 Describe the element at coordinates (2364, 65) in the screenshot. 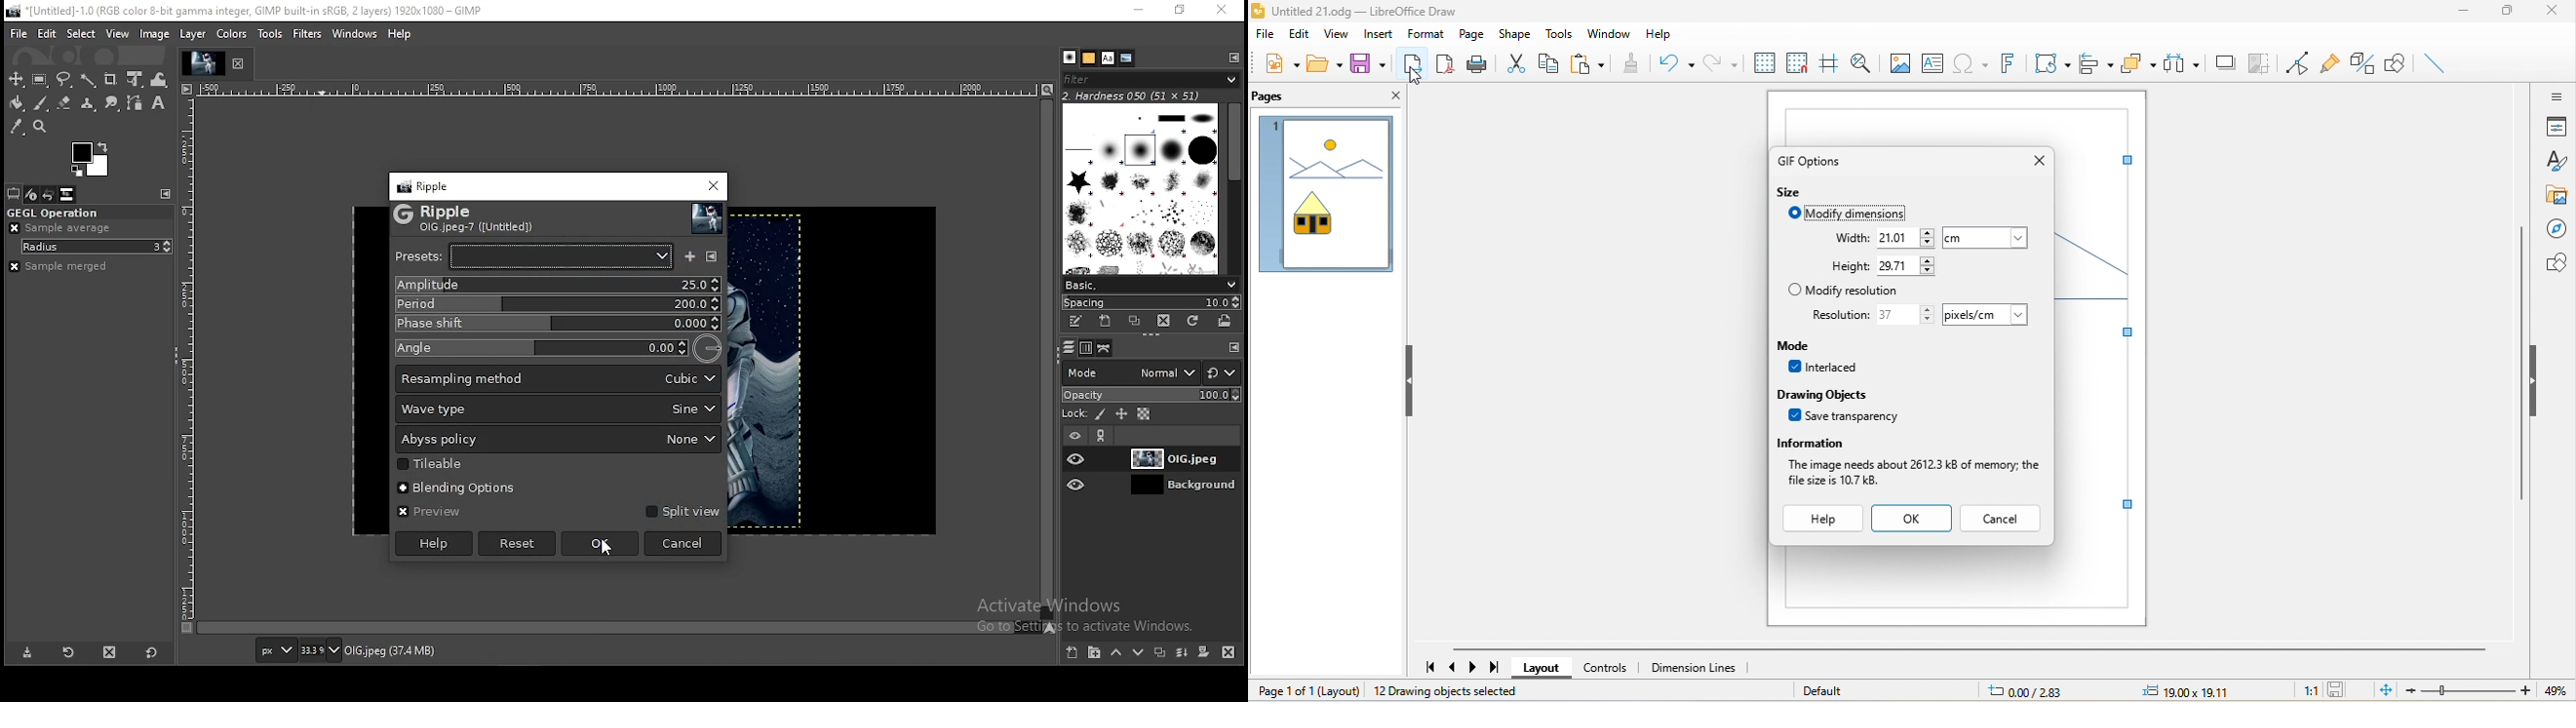

I see `toggle extrusion` at that location.